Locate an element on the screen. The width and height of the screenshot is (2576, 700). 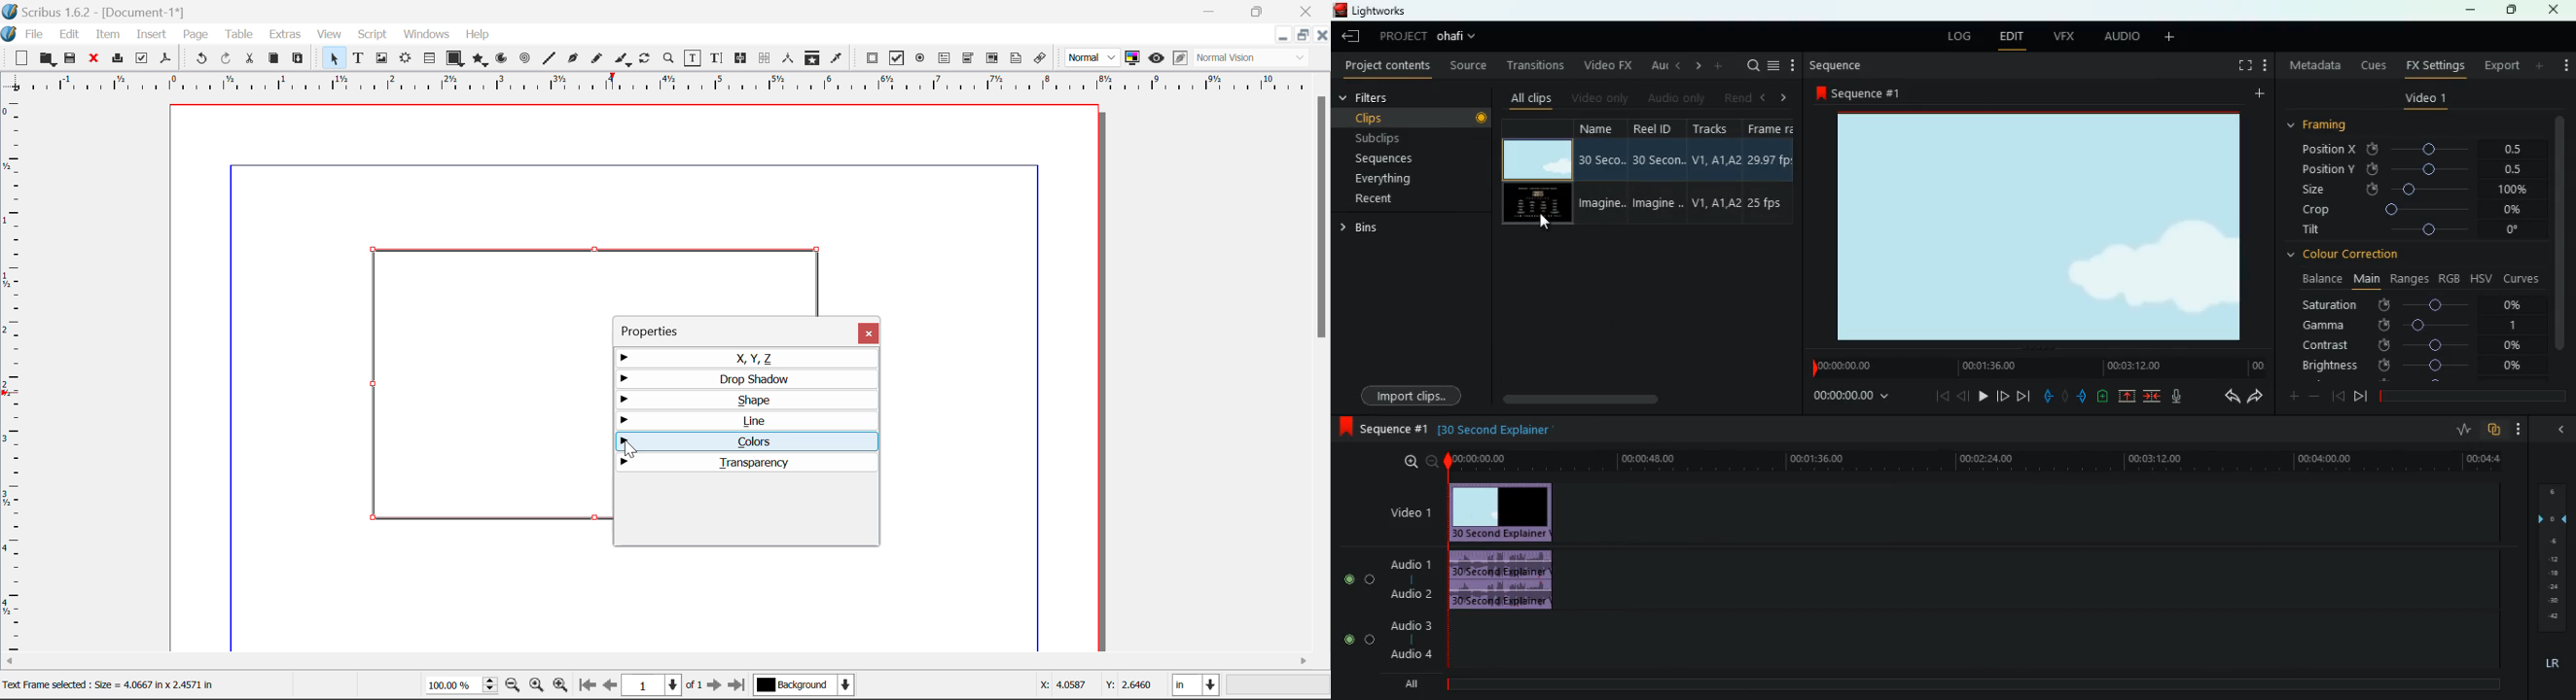
Pdf Combo Box is located at coordinates (969, 57).